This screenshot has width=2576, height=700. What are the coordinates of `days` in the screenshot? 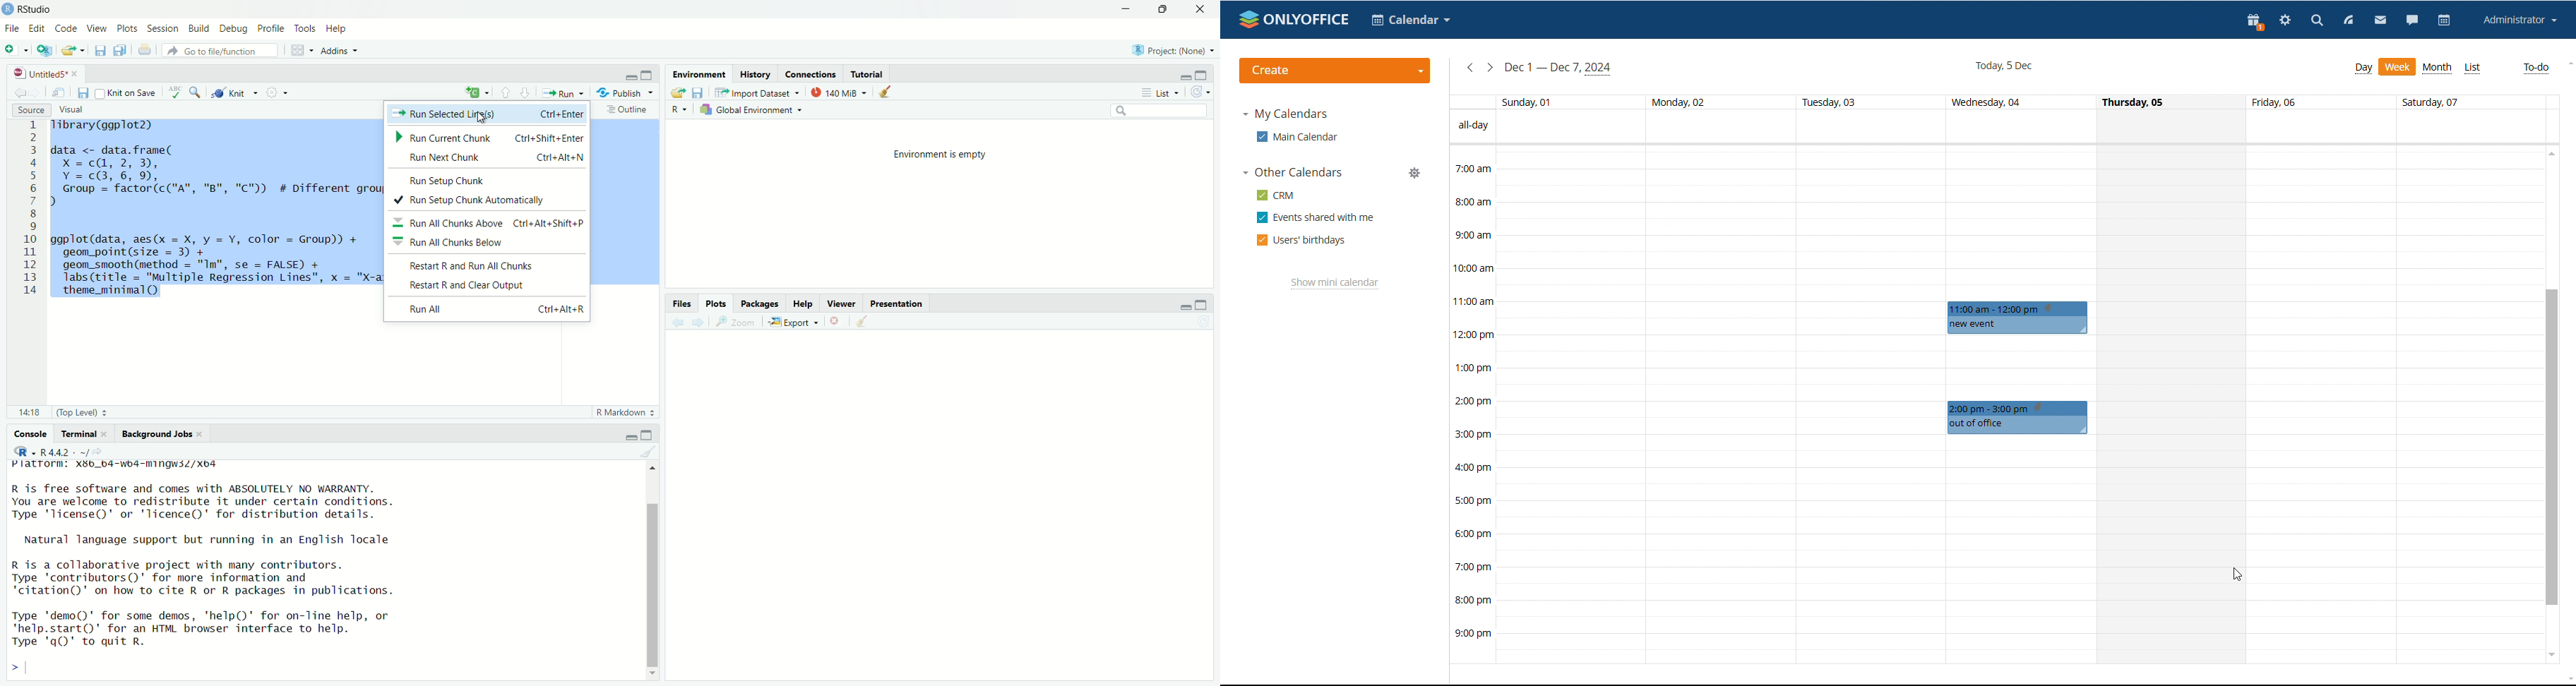 It's located at (1996, 102).